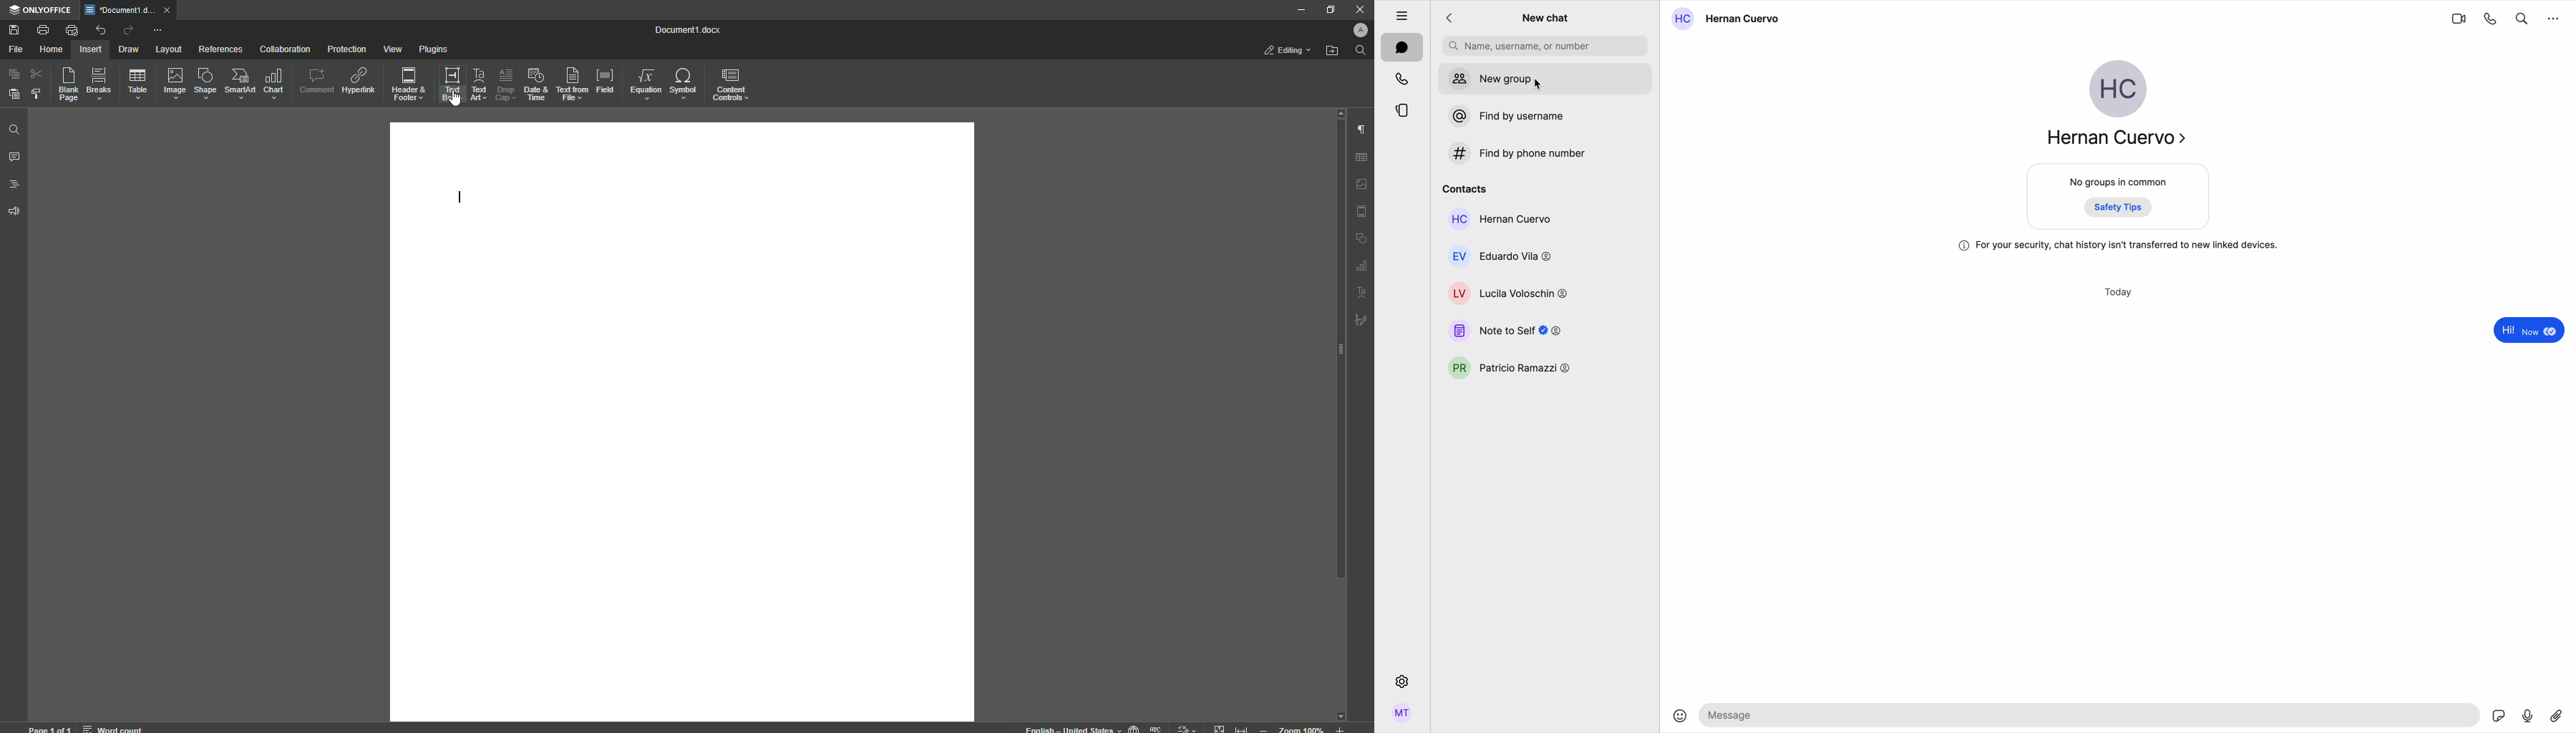 This screenshot has height=756, width=2576. I want to click on message , so click(2526, 331).